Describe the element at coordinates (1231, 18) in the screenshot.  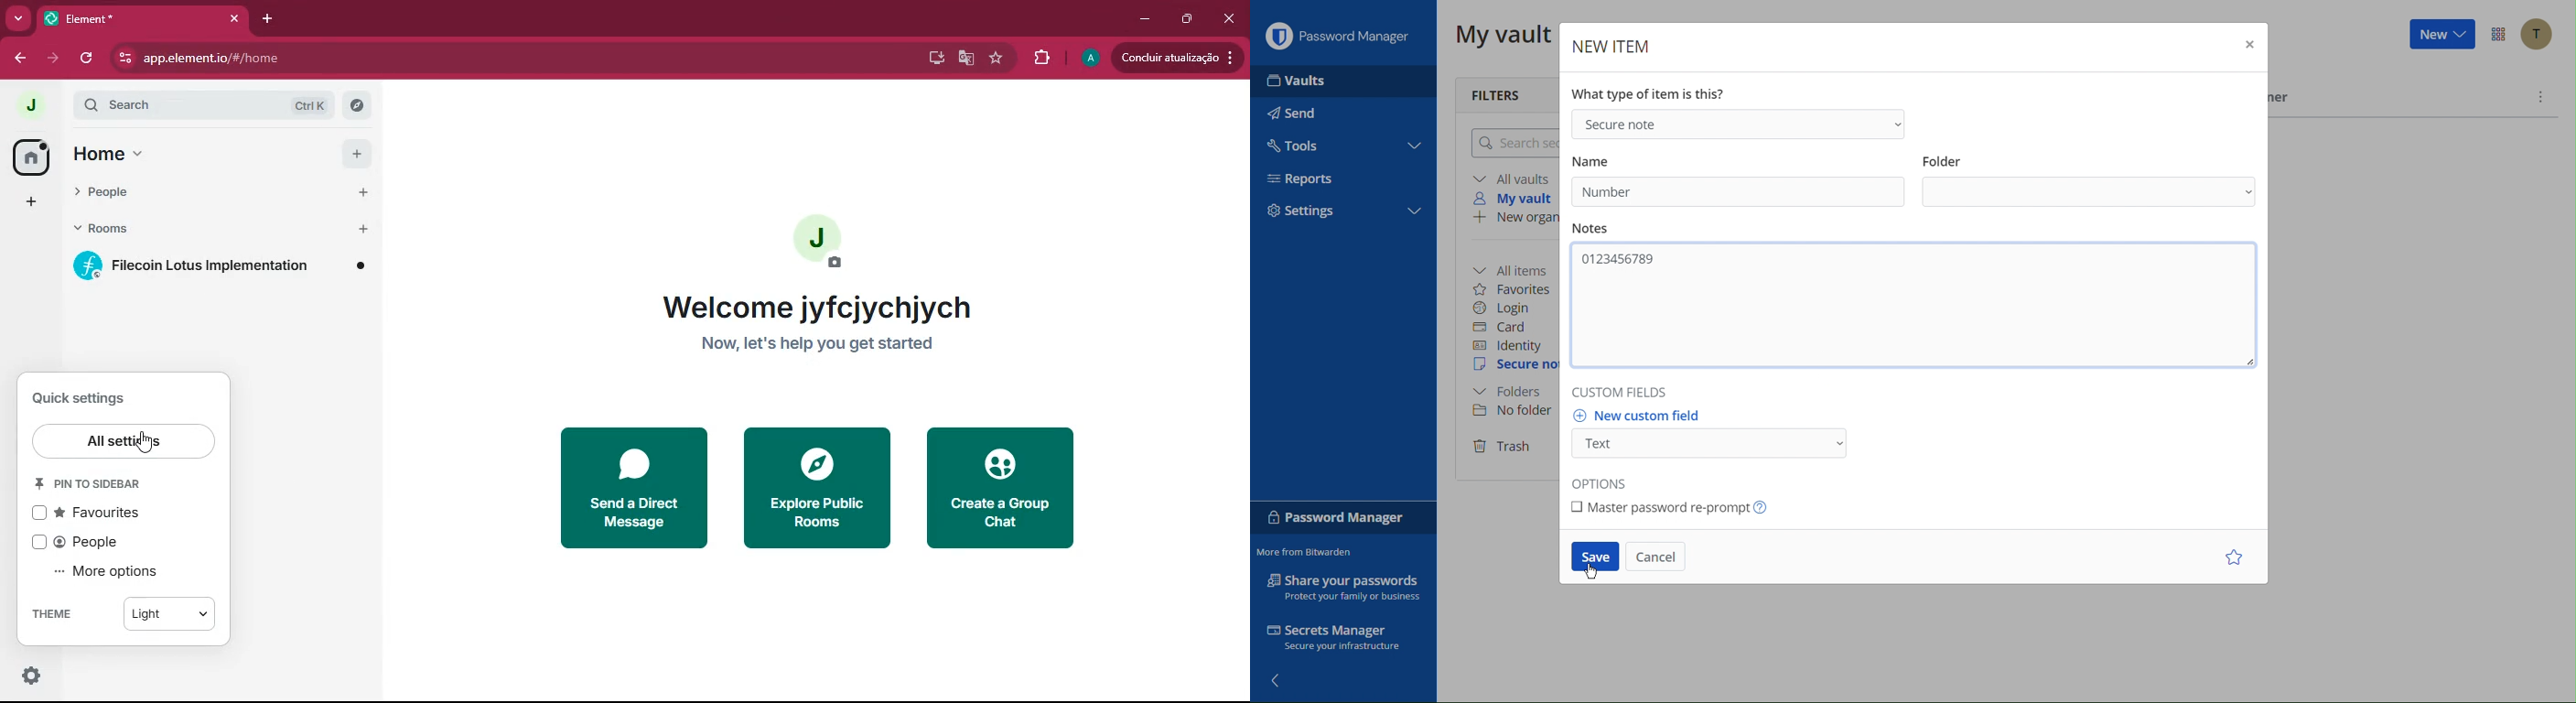
I see `close` at that location.